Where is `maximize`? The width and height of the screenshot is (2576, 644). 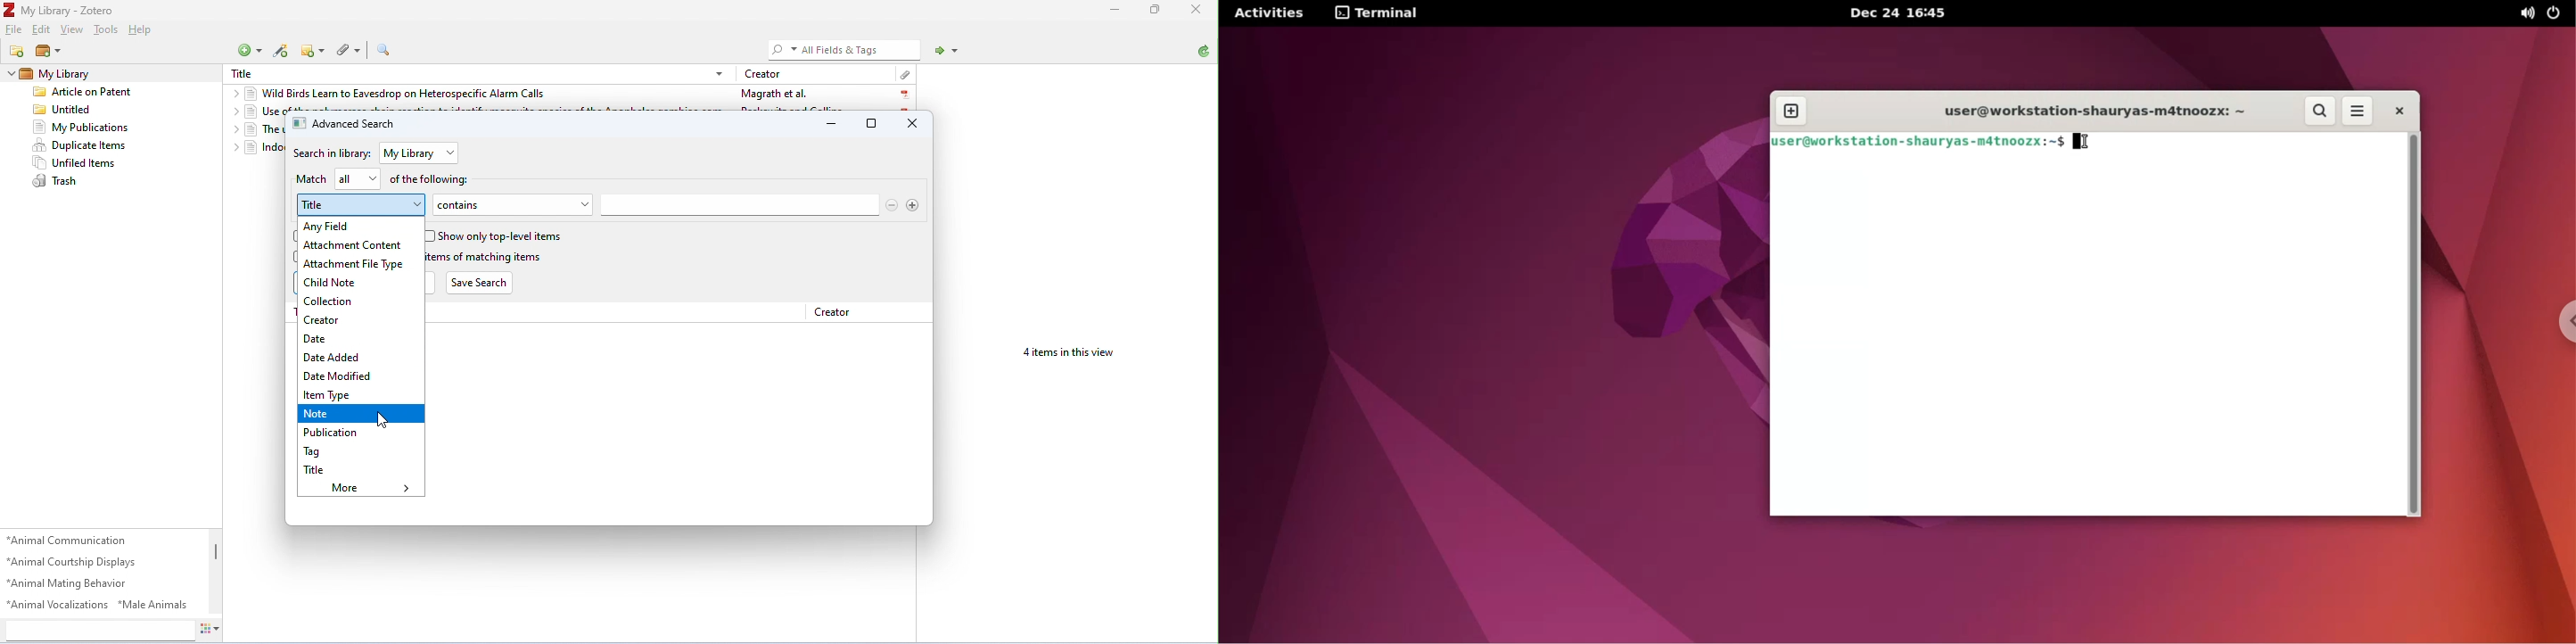 maximize is located at coordinates (873, 123).